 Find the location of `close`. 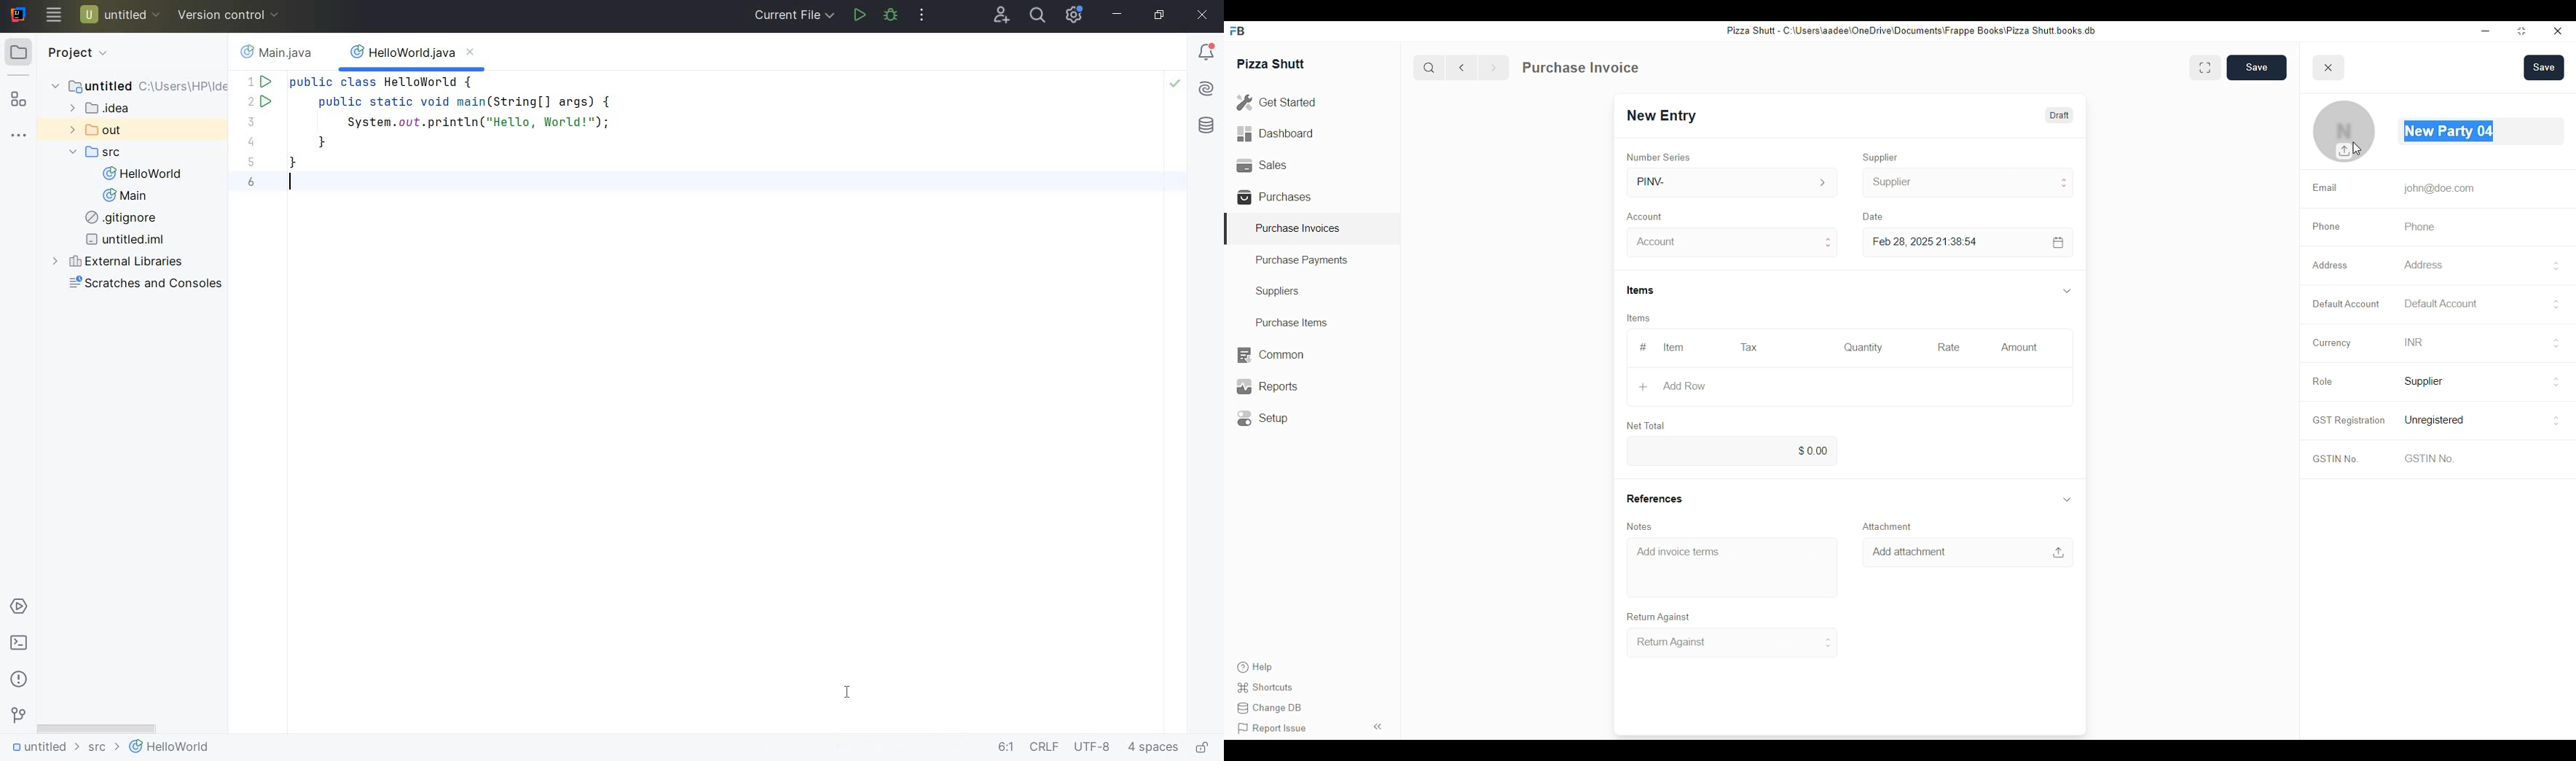

close is located at coordinates (2558, 32).